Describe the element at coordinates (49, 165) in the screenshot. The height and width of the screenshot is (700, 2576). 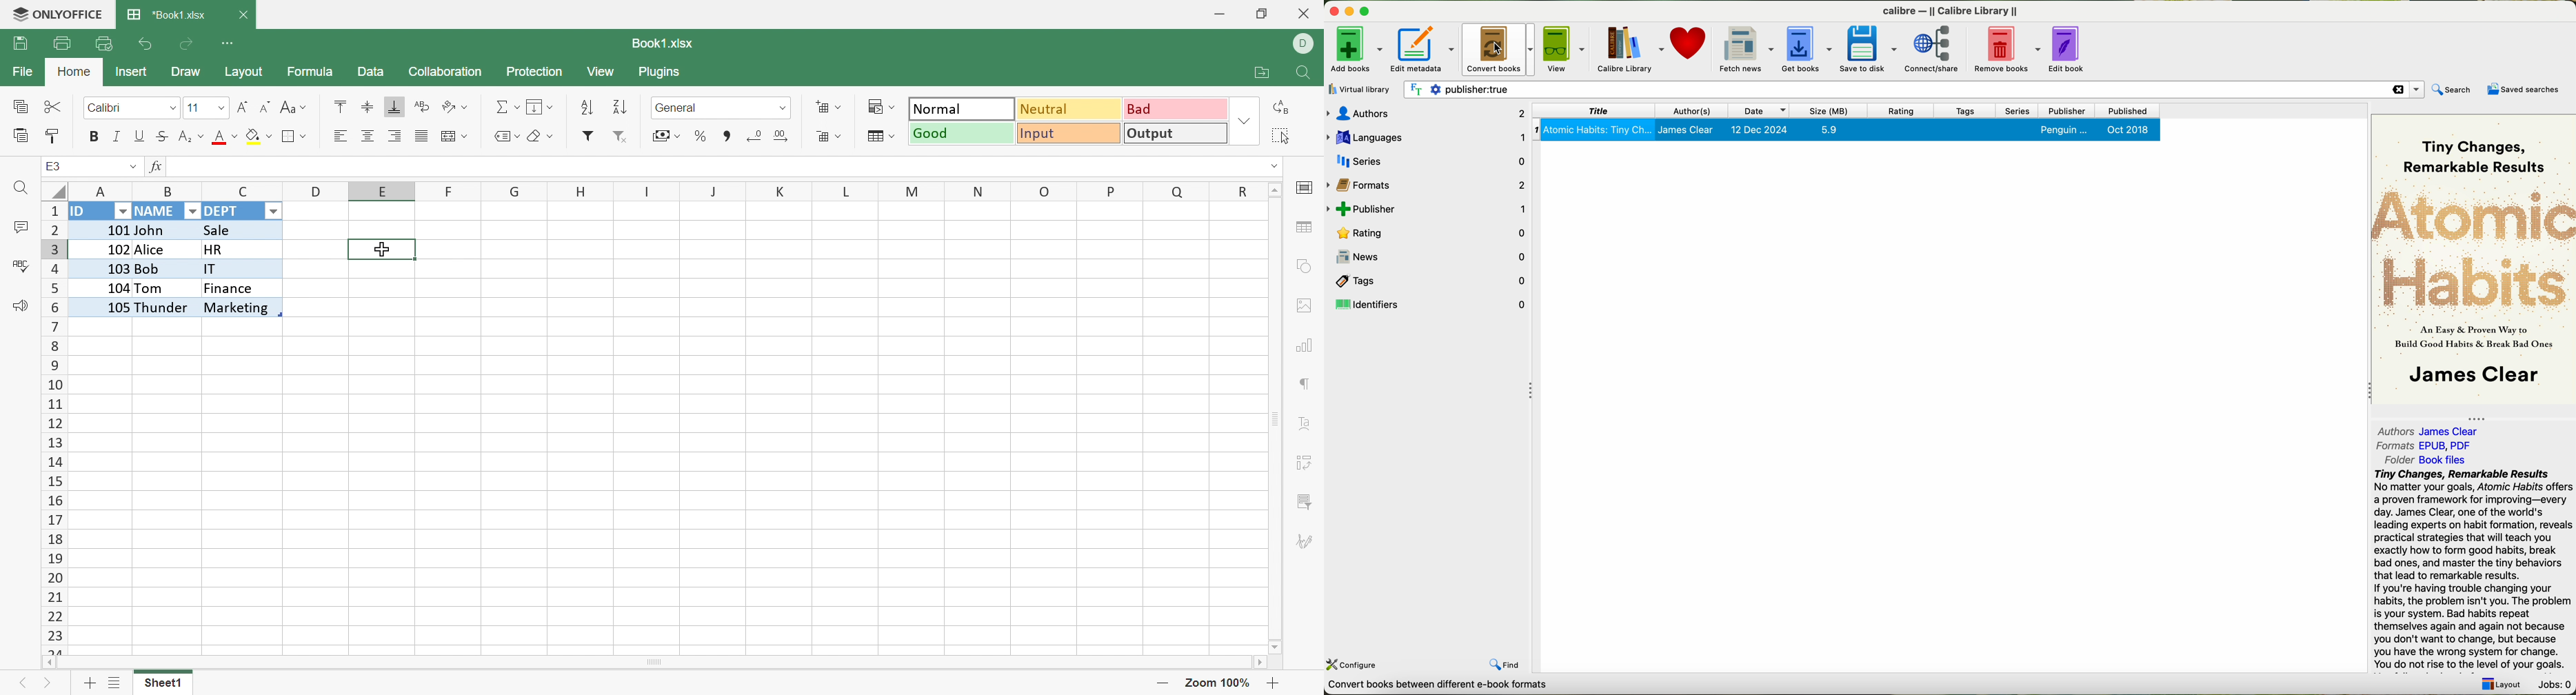
I see `E3` at that location.